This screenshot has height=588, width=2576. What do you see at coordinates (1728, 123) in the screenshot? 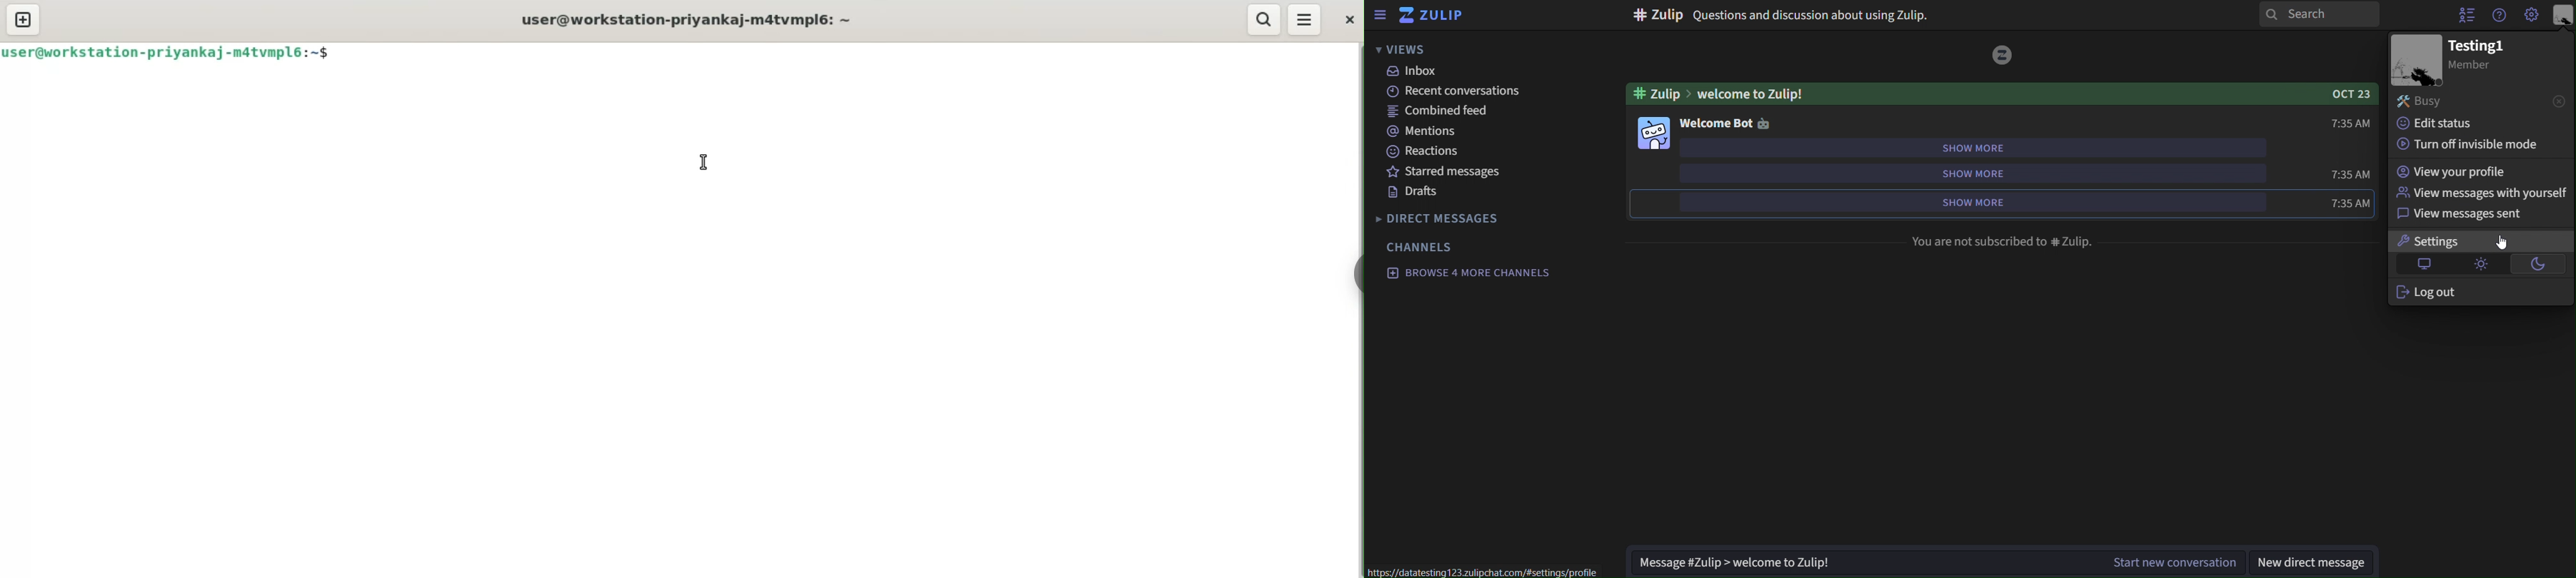
I see `welcome bot` at bounding box center [1728, 123].